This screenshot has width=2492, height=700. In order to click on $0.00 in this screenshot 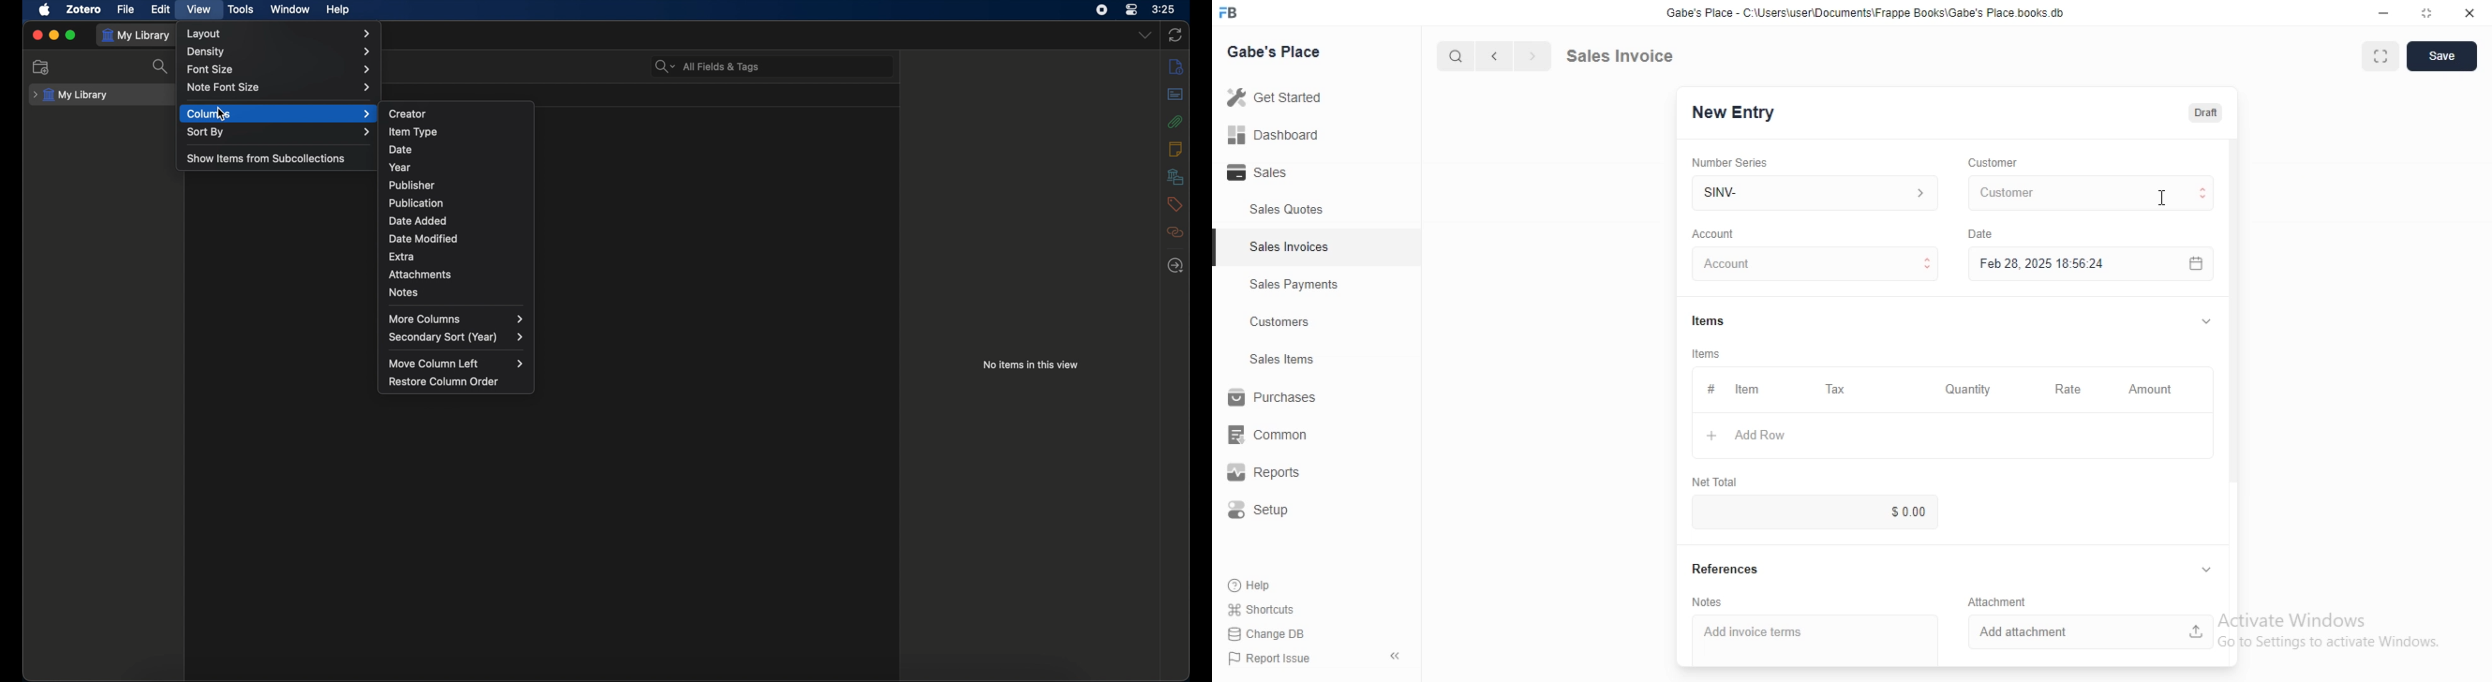, I will do `click(1877, 511)`.